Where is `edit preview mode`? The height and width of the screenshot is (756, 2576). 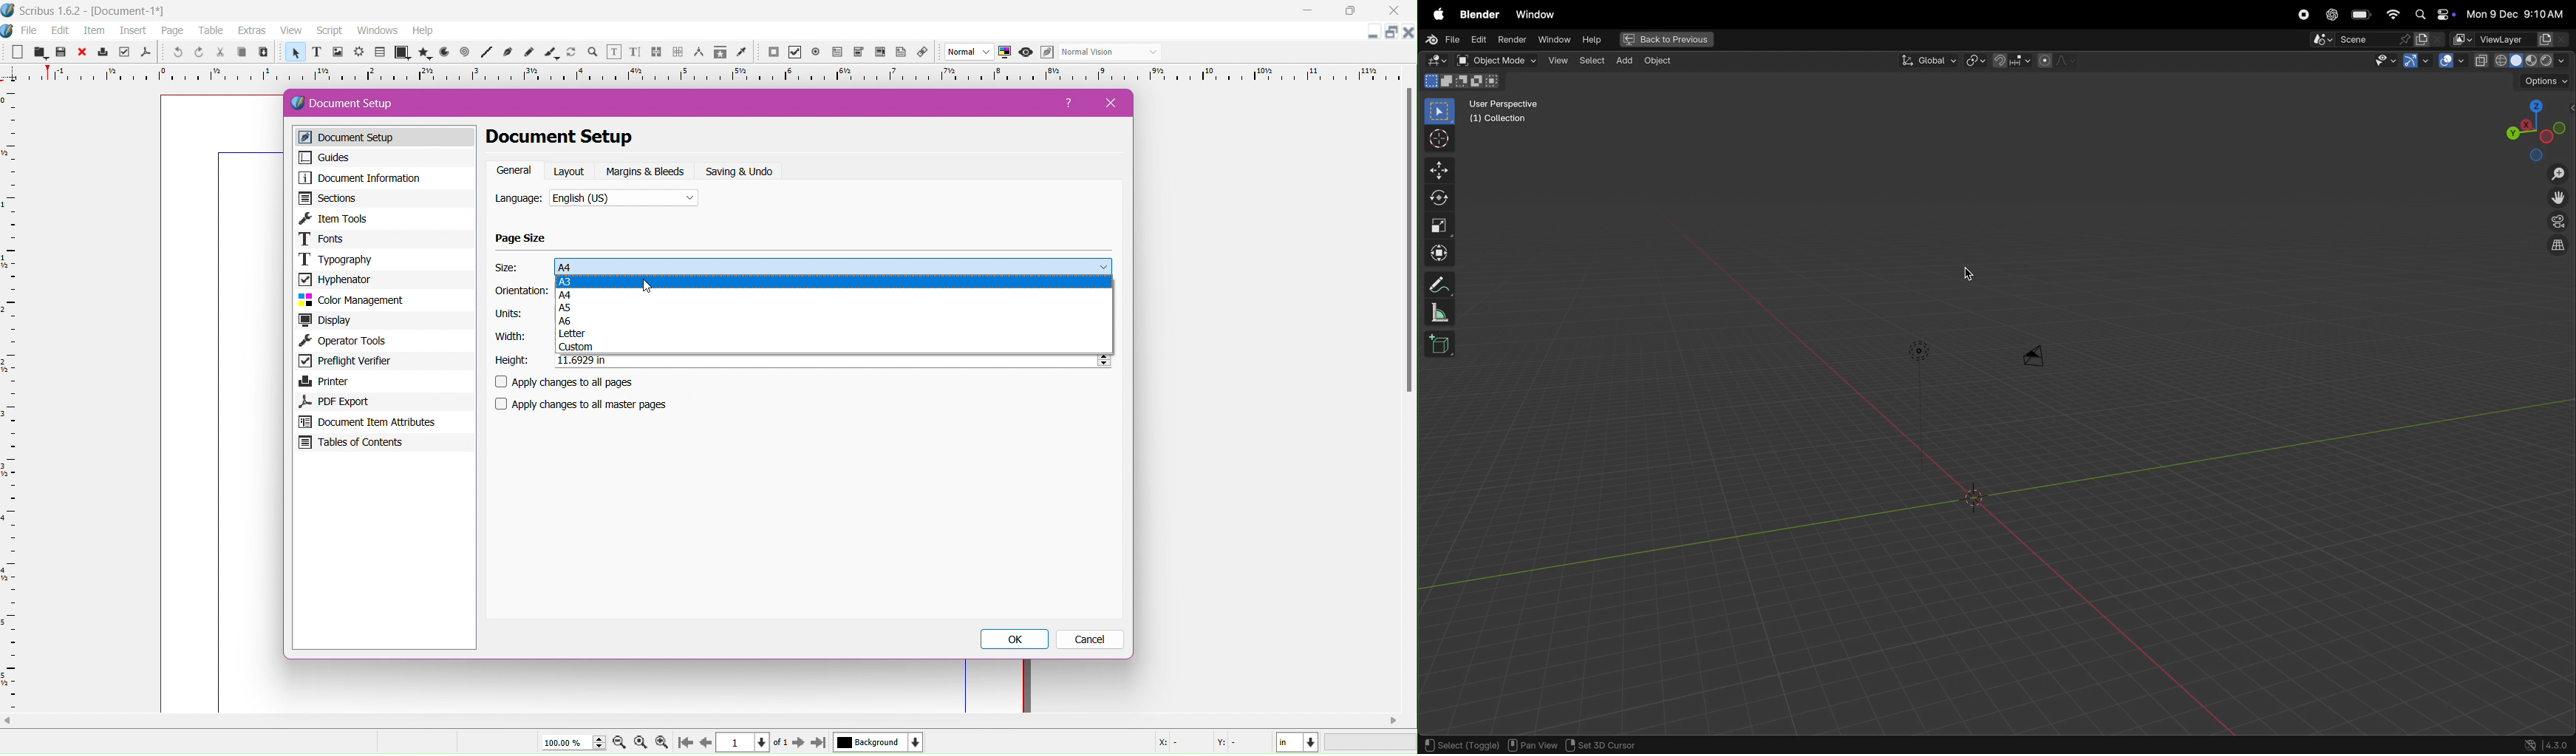
edit preview mode is located at coordinates (1046, 52).